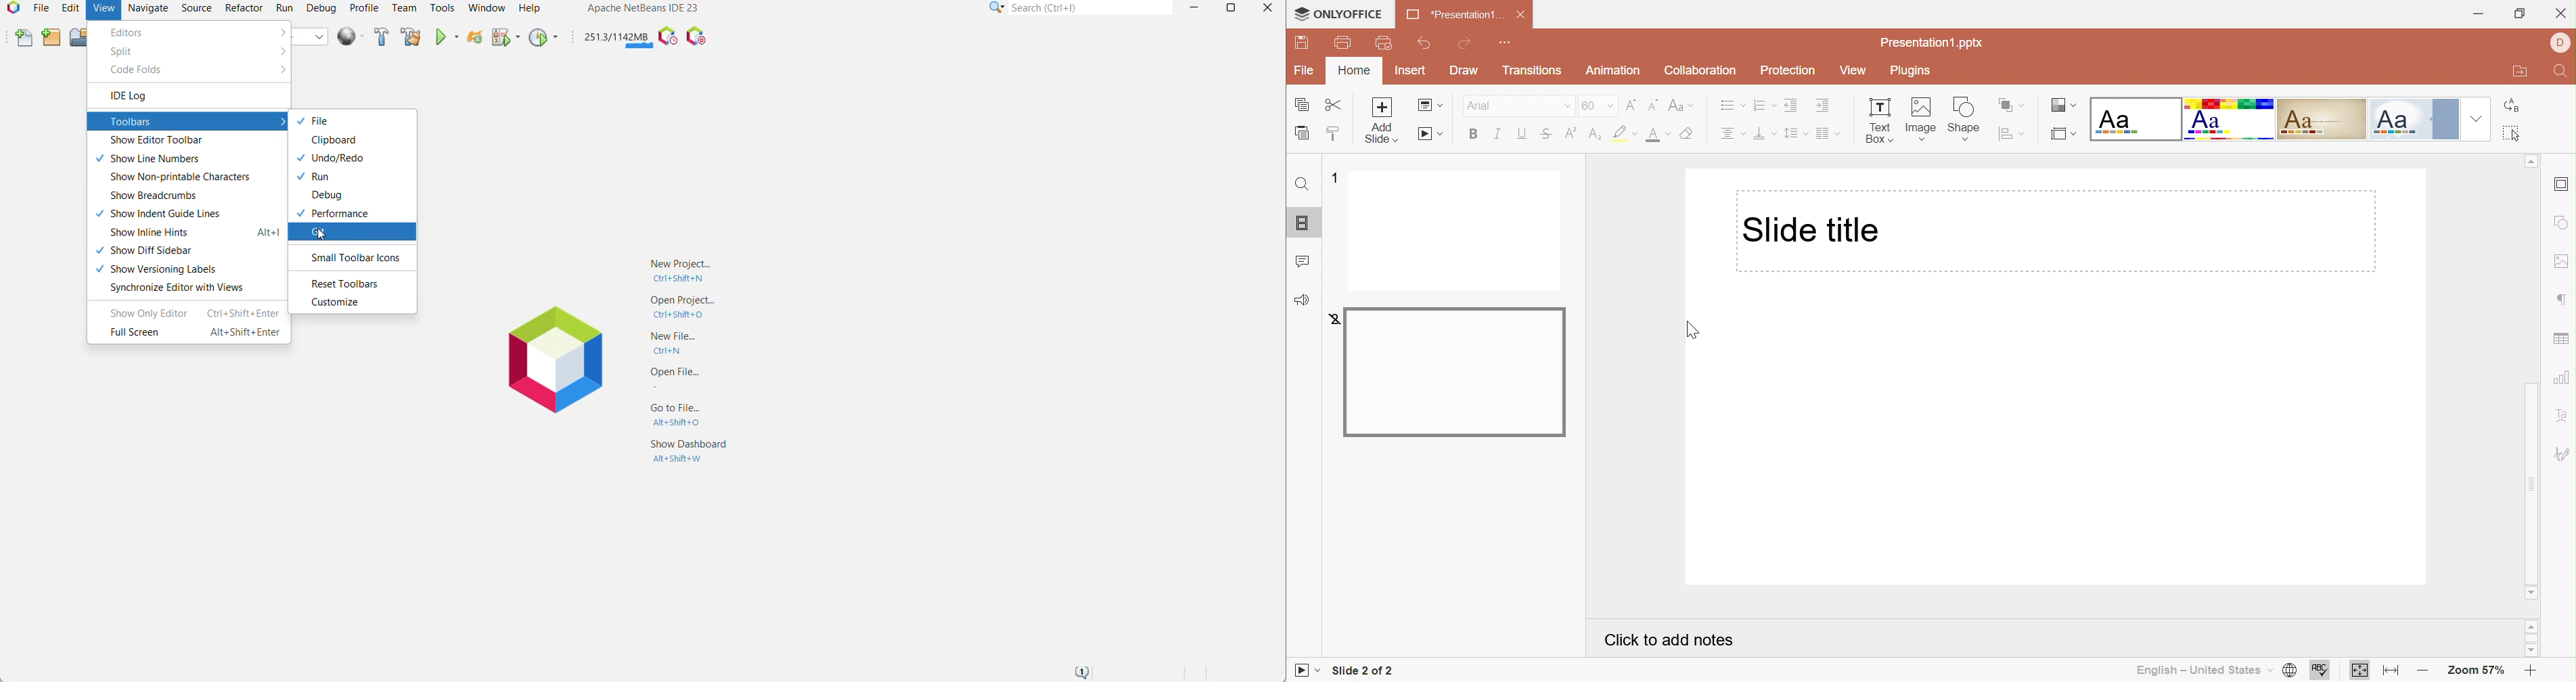  I want to click on Redo, so click(1462, 46).